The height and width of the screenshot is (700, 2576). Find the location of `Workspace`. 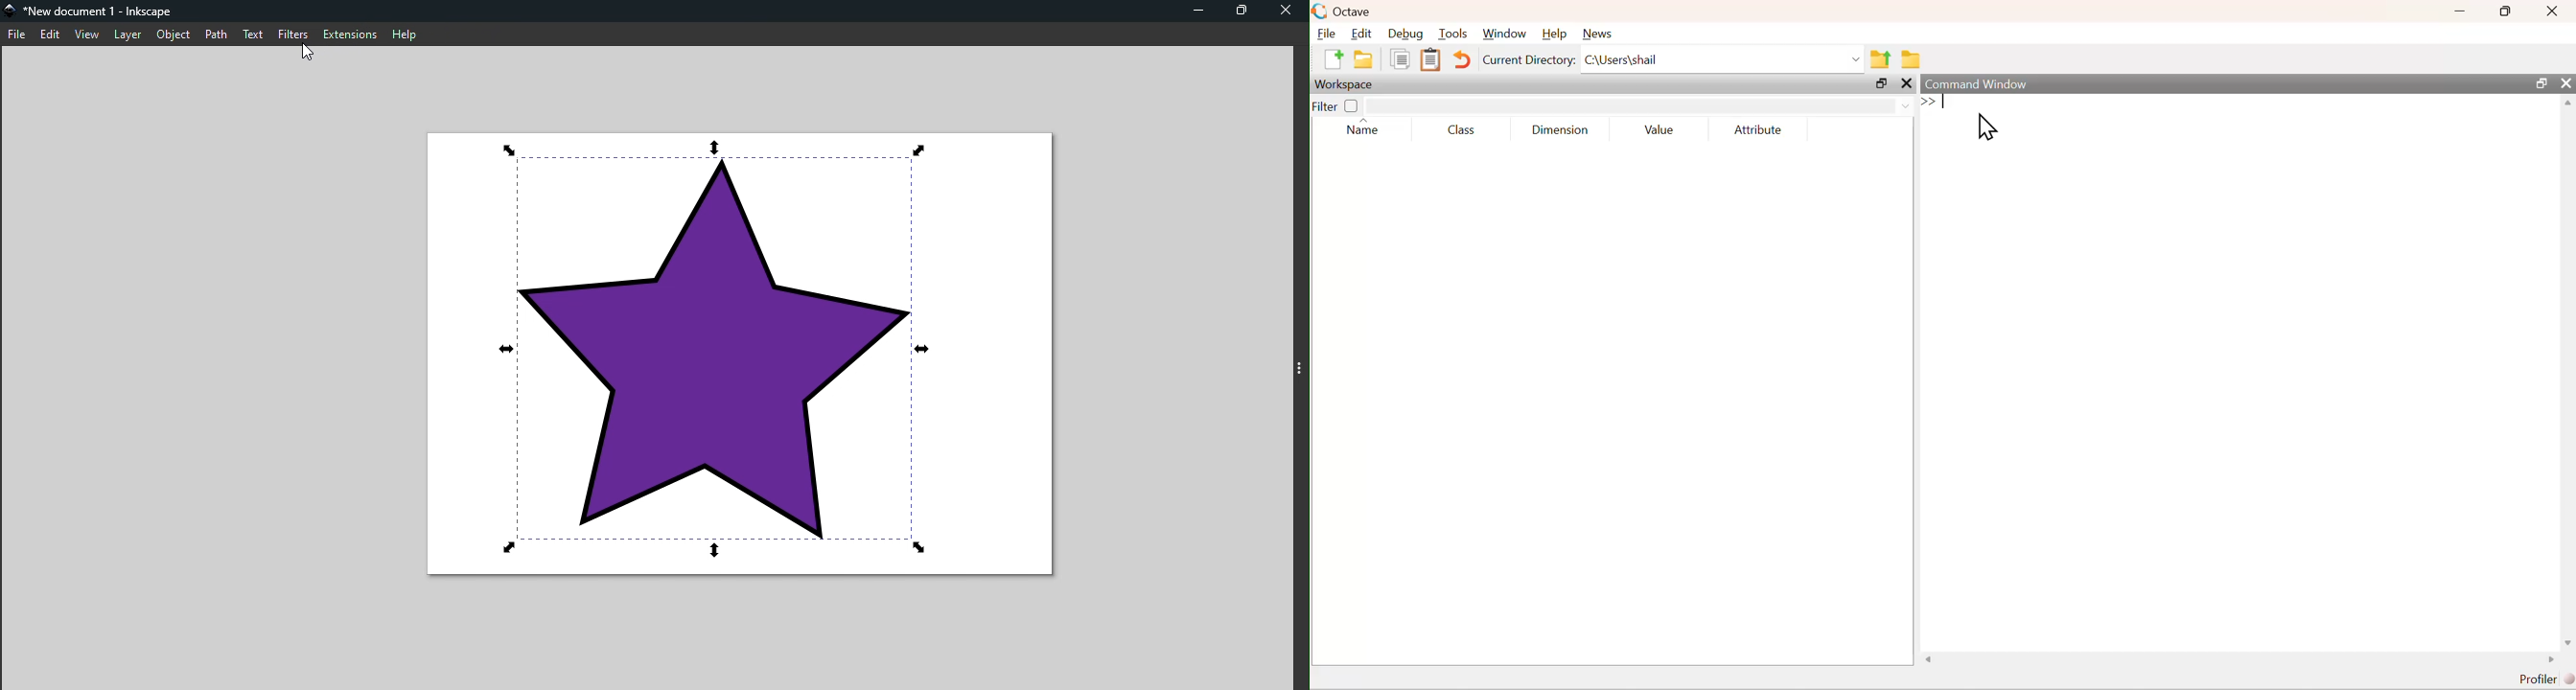

Workspace is located at coordinates (1345, 84).